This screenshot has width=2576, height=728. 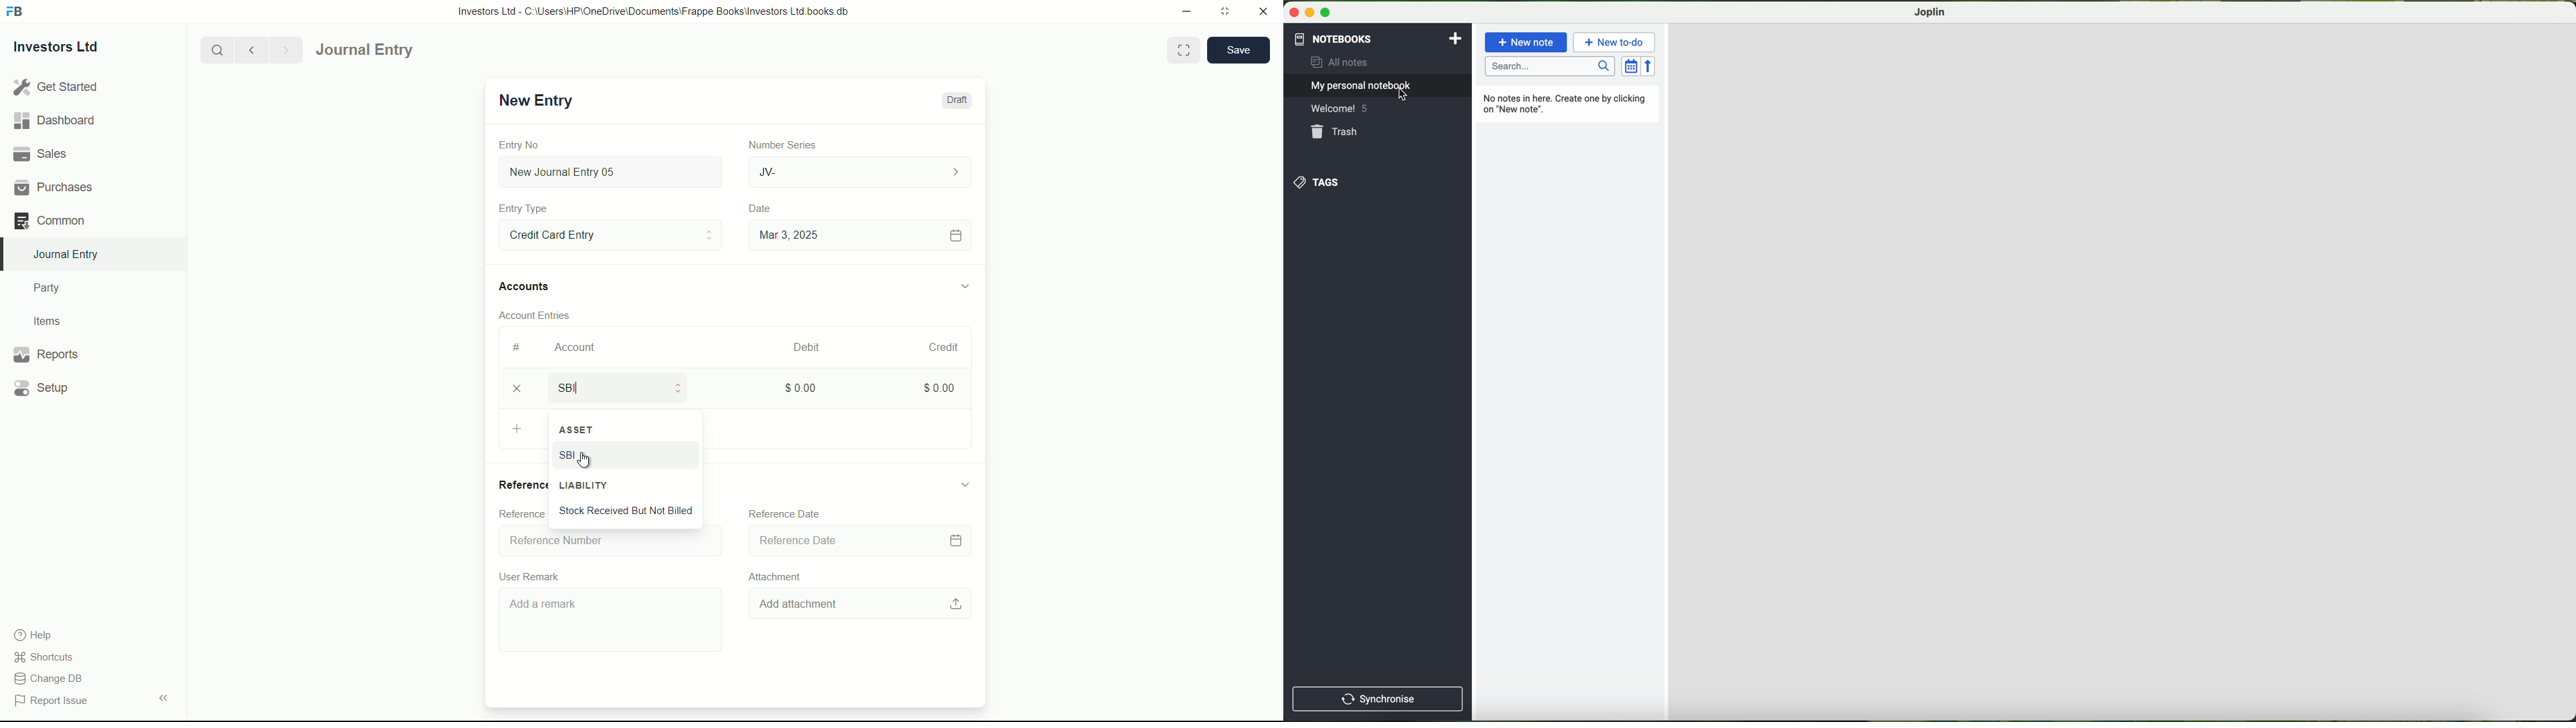 What do you see at coordinates (761, 209) in the screenshot?
I see `Date` at bounding box center [761, 209].